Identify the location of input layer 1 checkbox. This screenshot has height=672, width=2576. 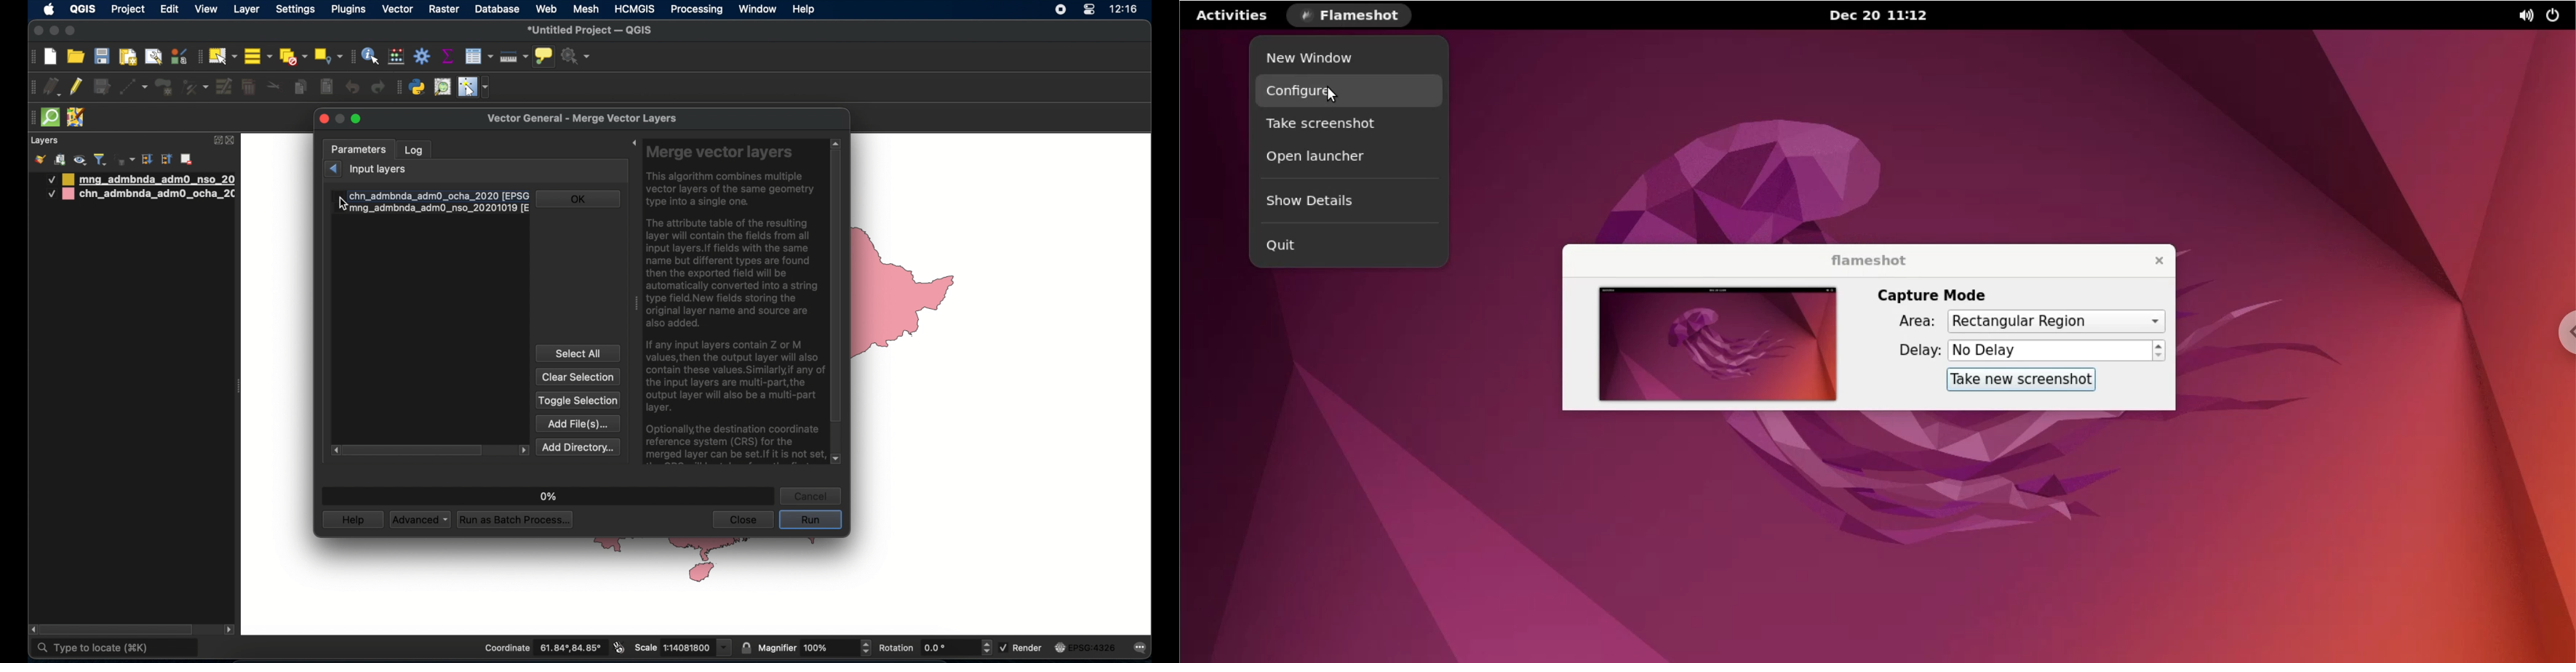
(431, 195).